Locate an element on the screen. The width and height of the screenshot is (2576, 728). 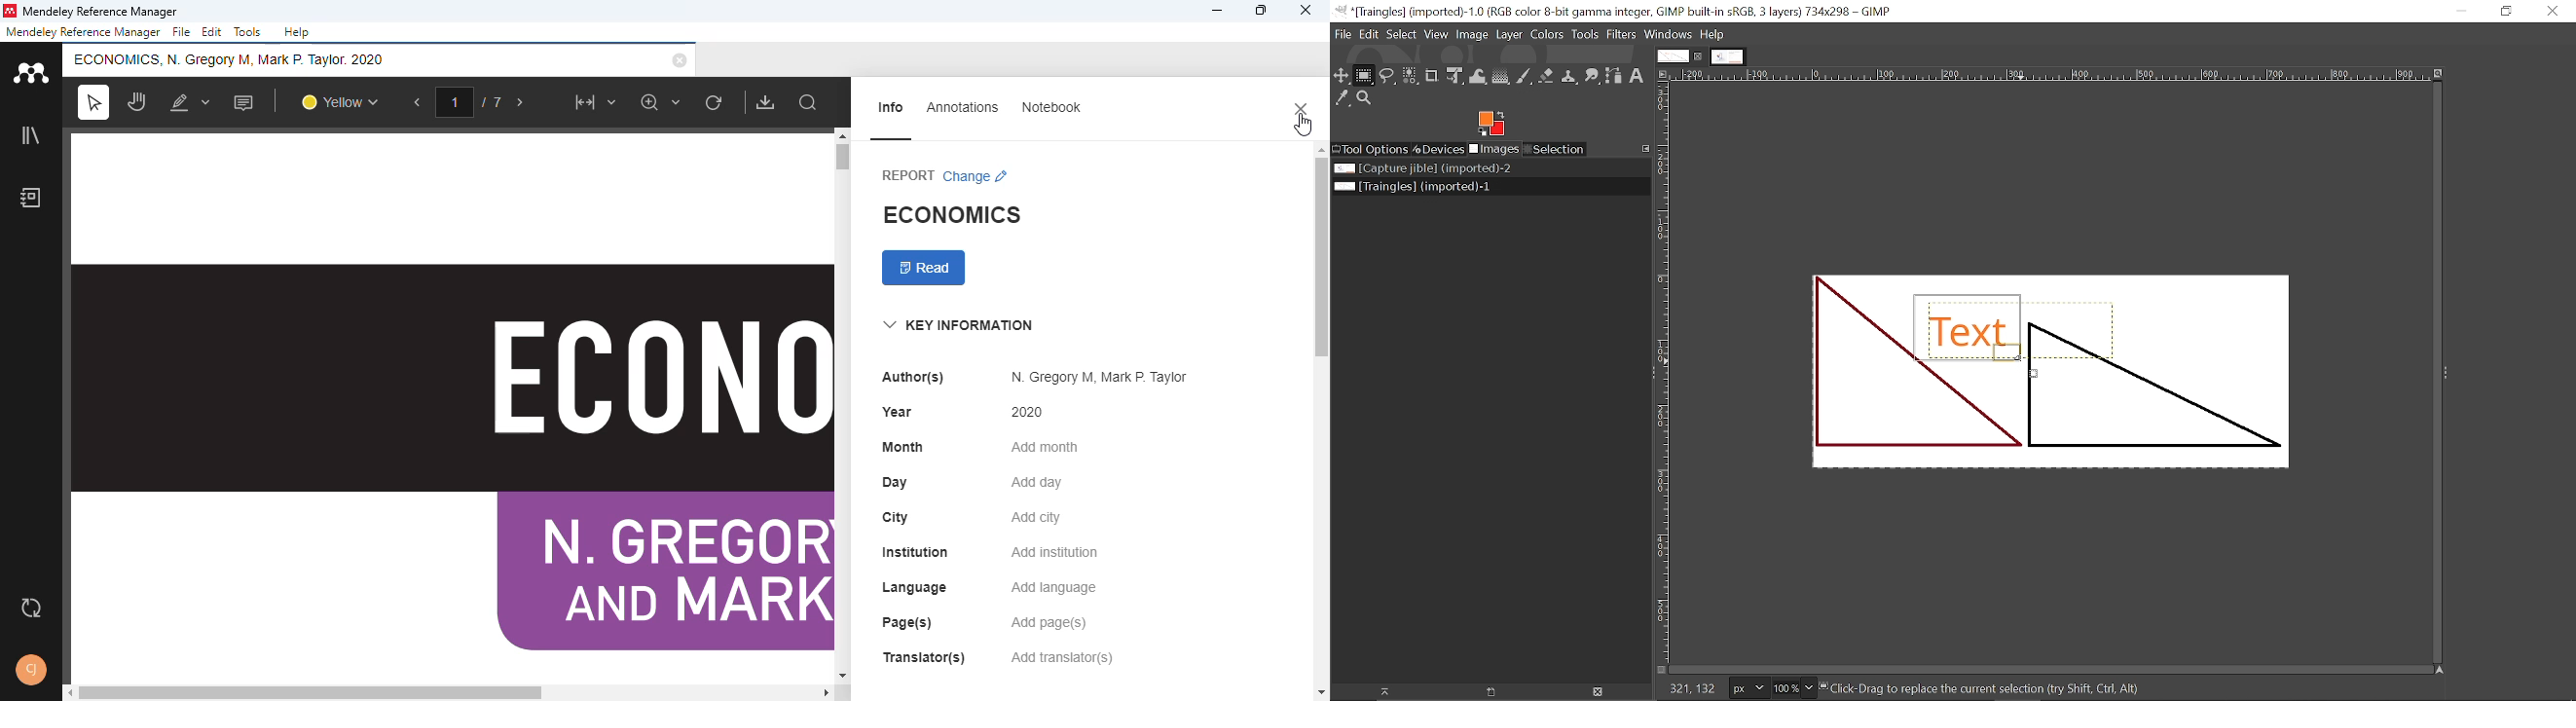
read is located at coordinates (924, 268).